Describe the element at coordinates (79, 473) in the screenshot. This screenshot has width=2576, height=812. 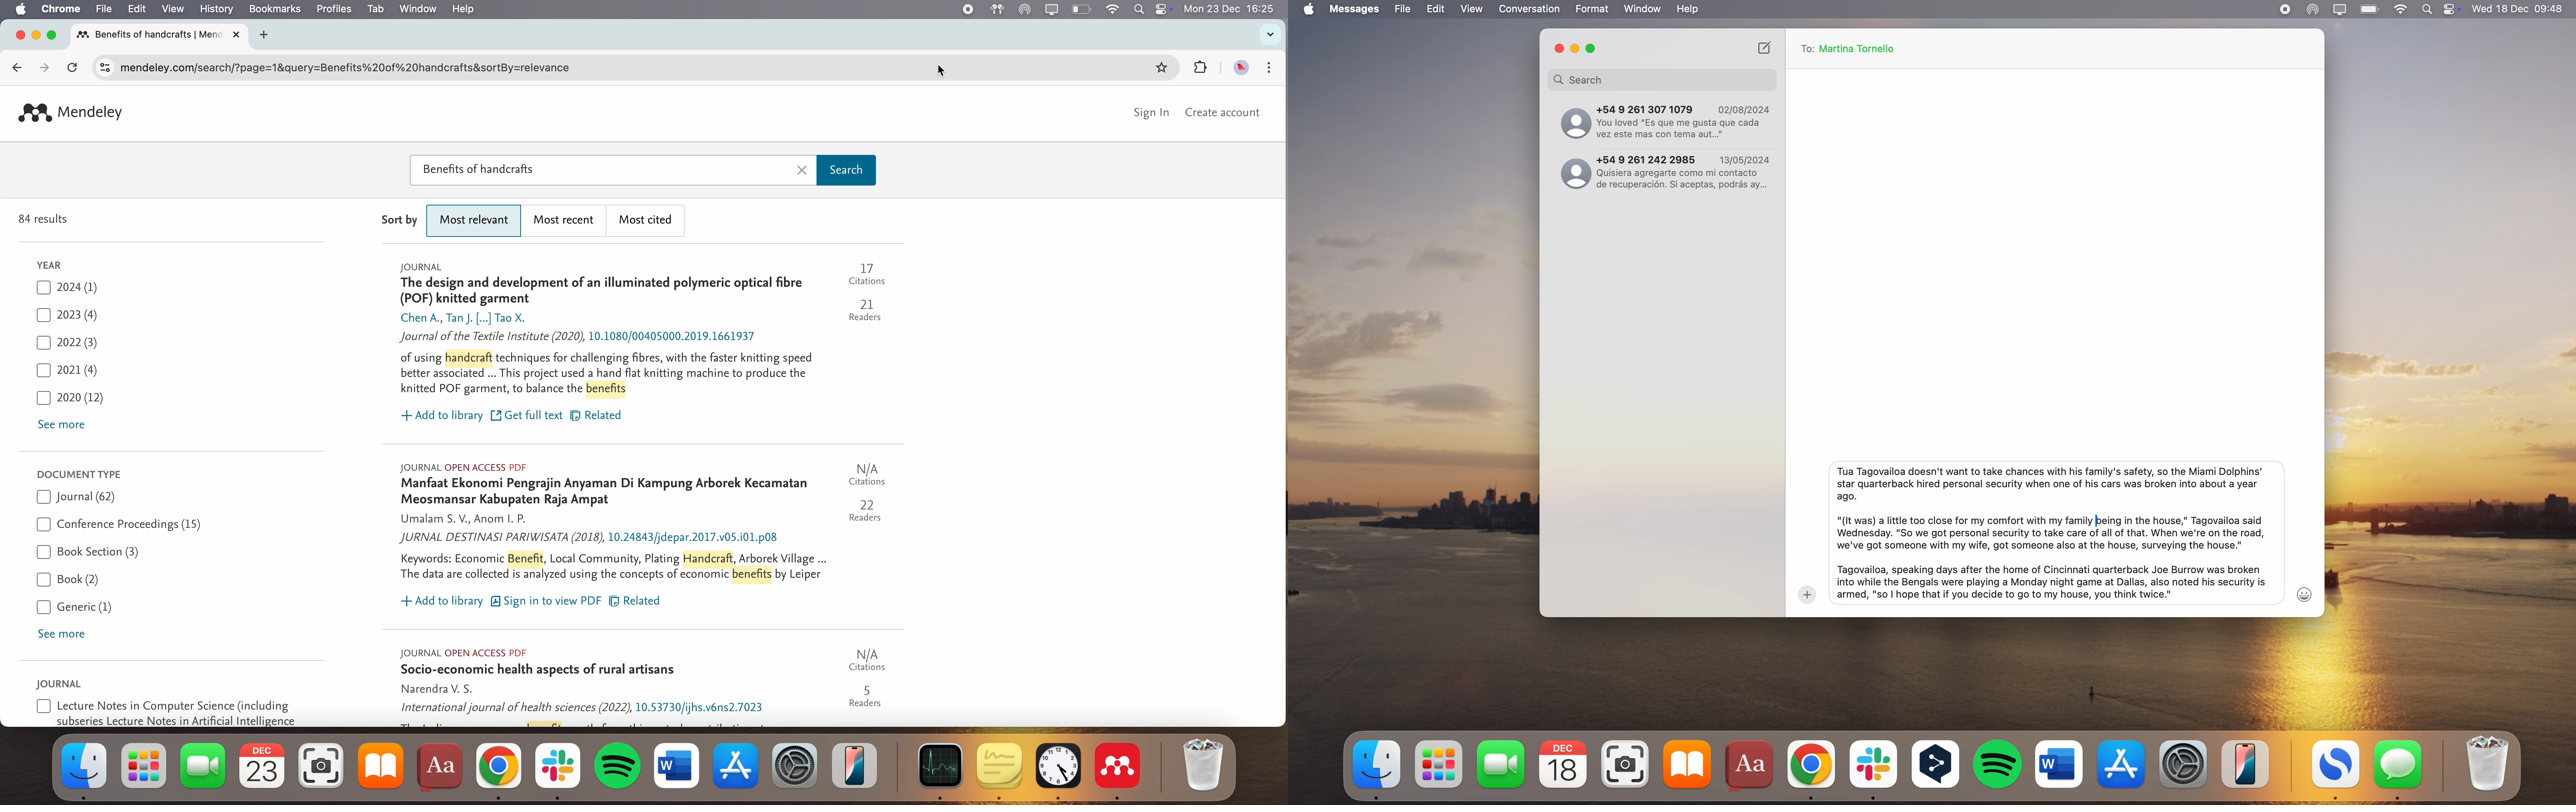
I see `document type` at that location.